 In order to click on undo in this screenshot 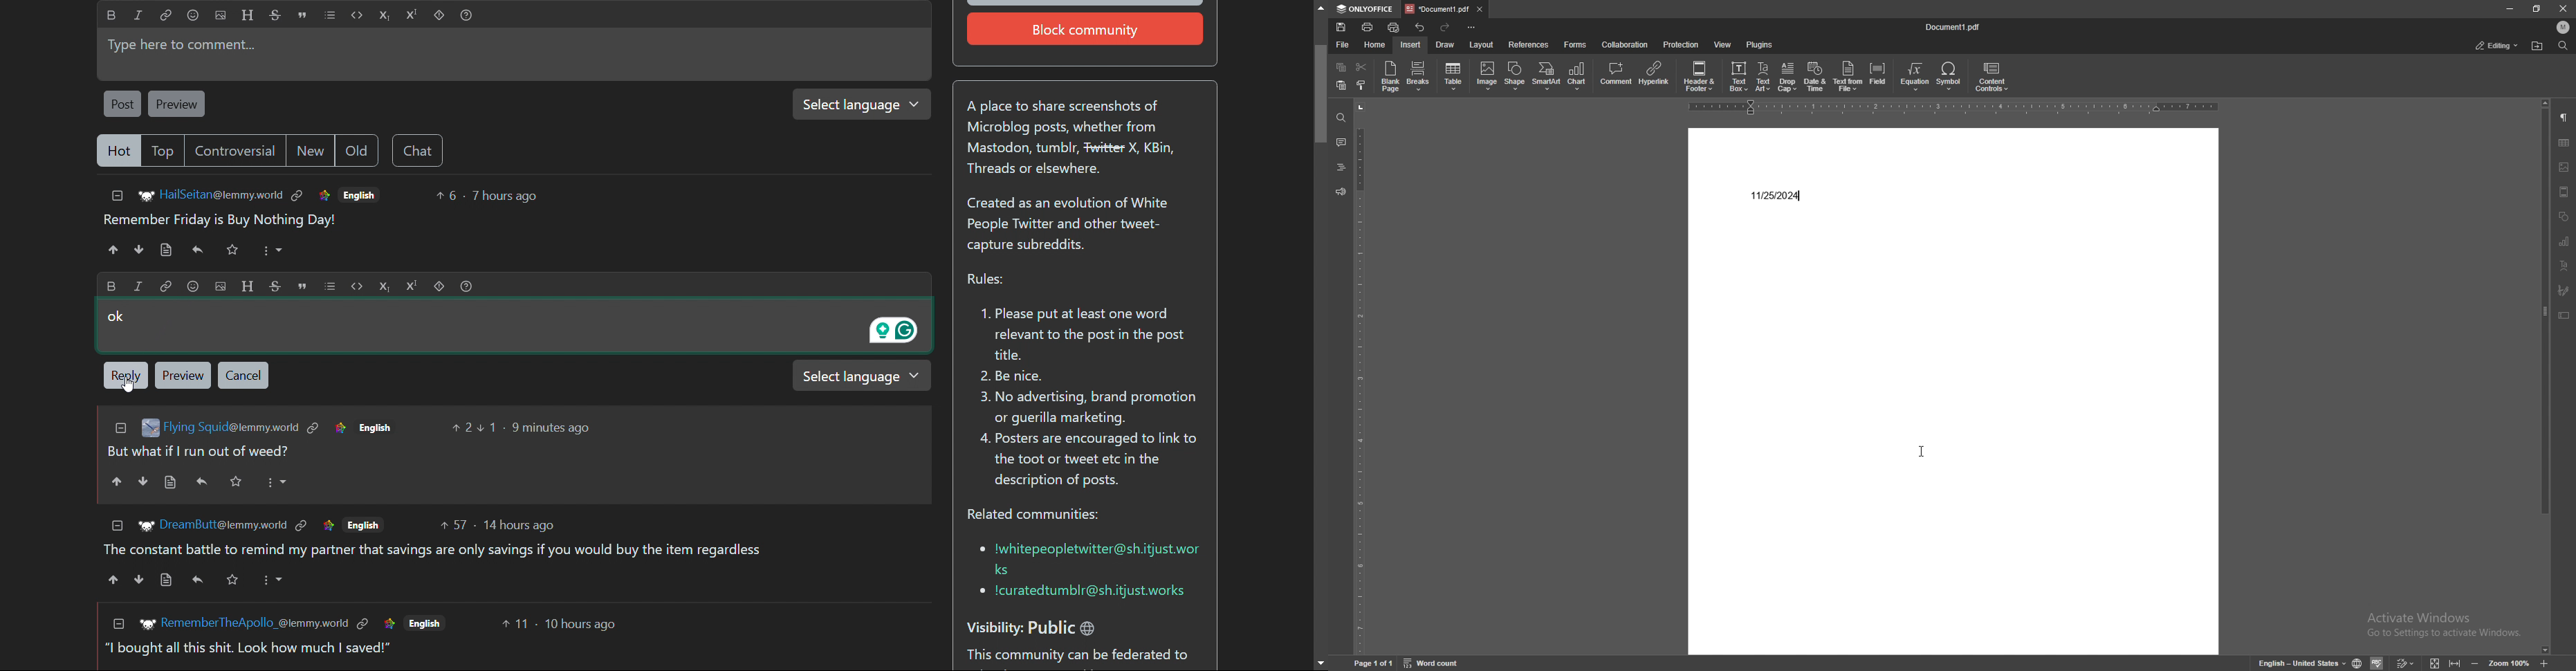, I will do `click(1423, 27)`.